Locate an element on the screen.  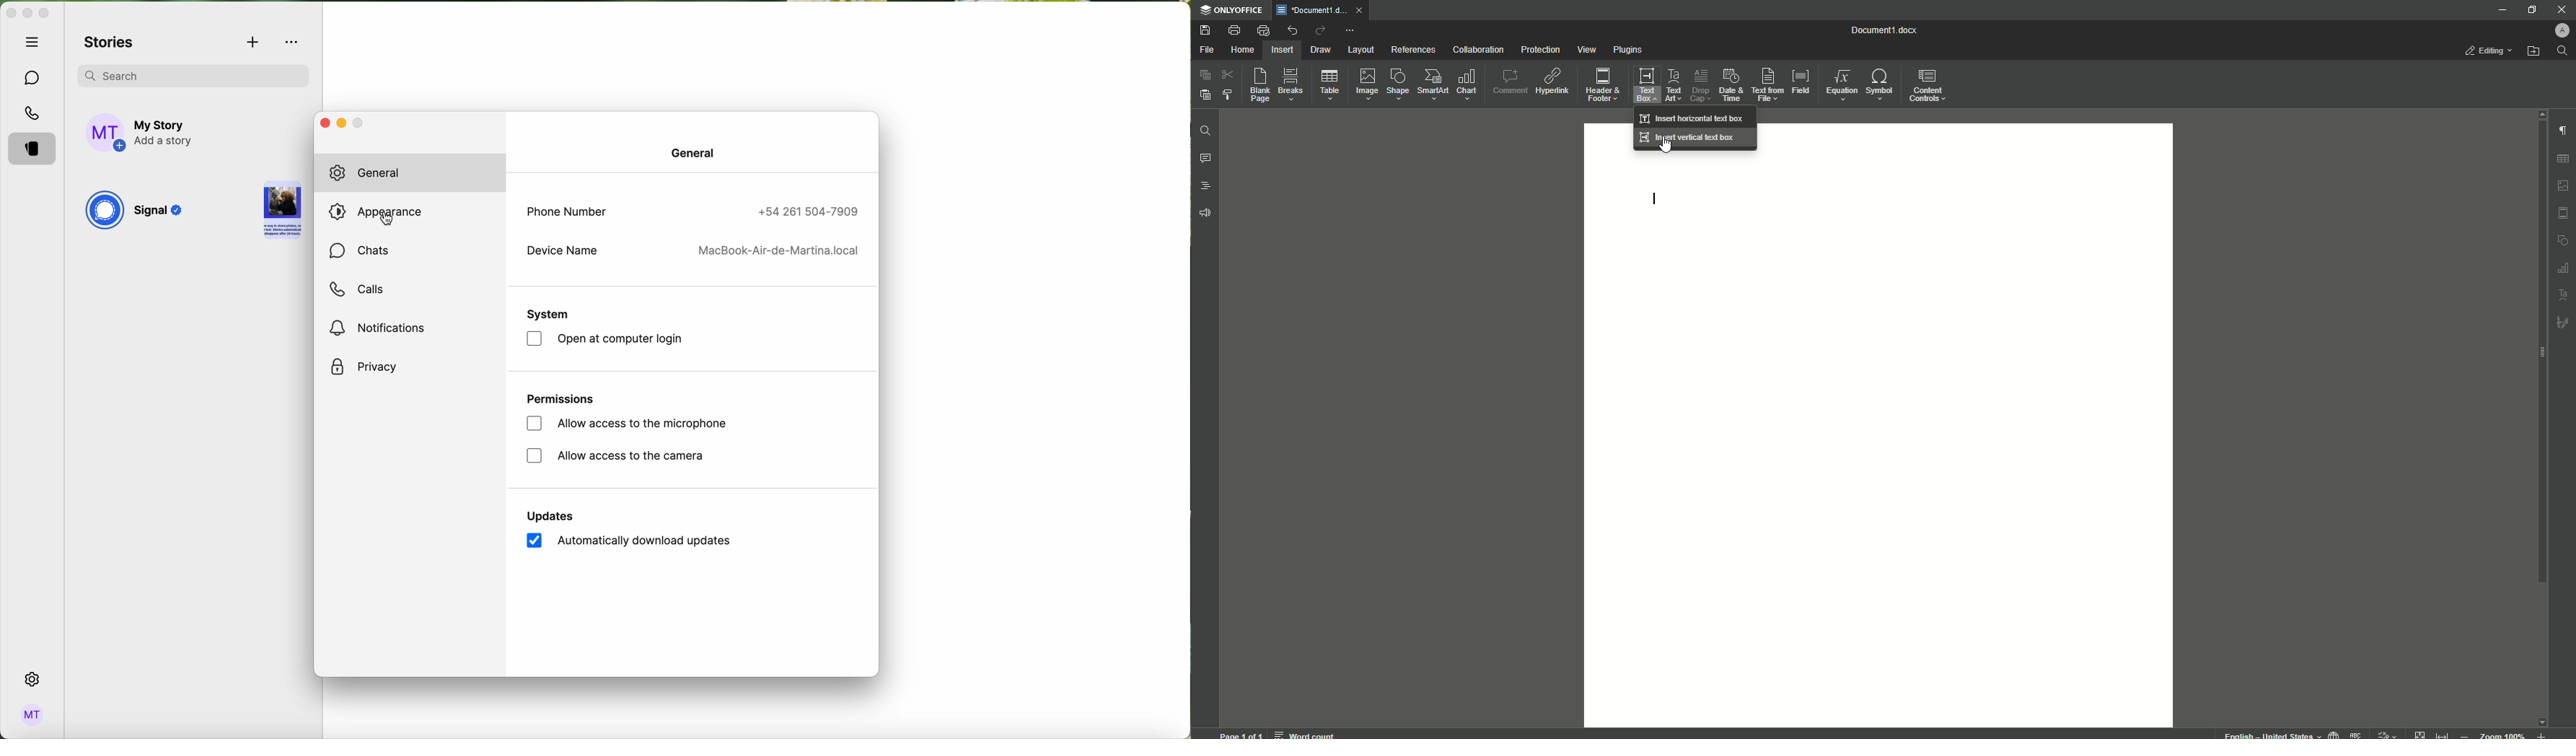
minimise is located at coordinates (360, 125).